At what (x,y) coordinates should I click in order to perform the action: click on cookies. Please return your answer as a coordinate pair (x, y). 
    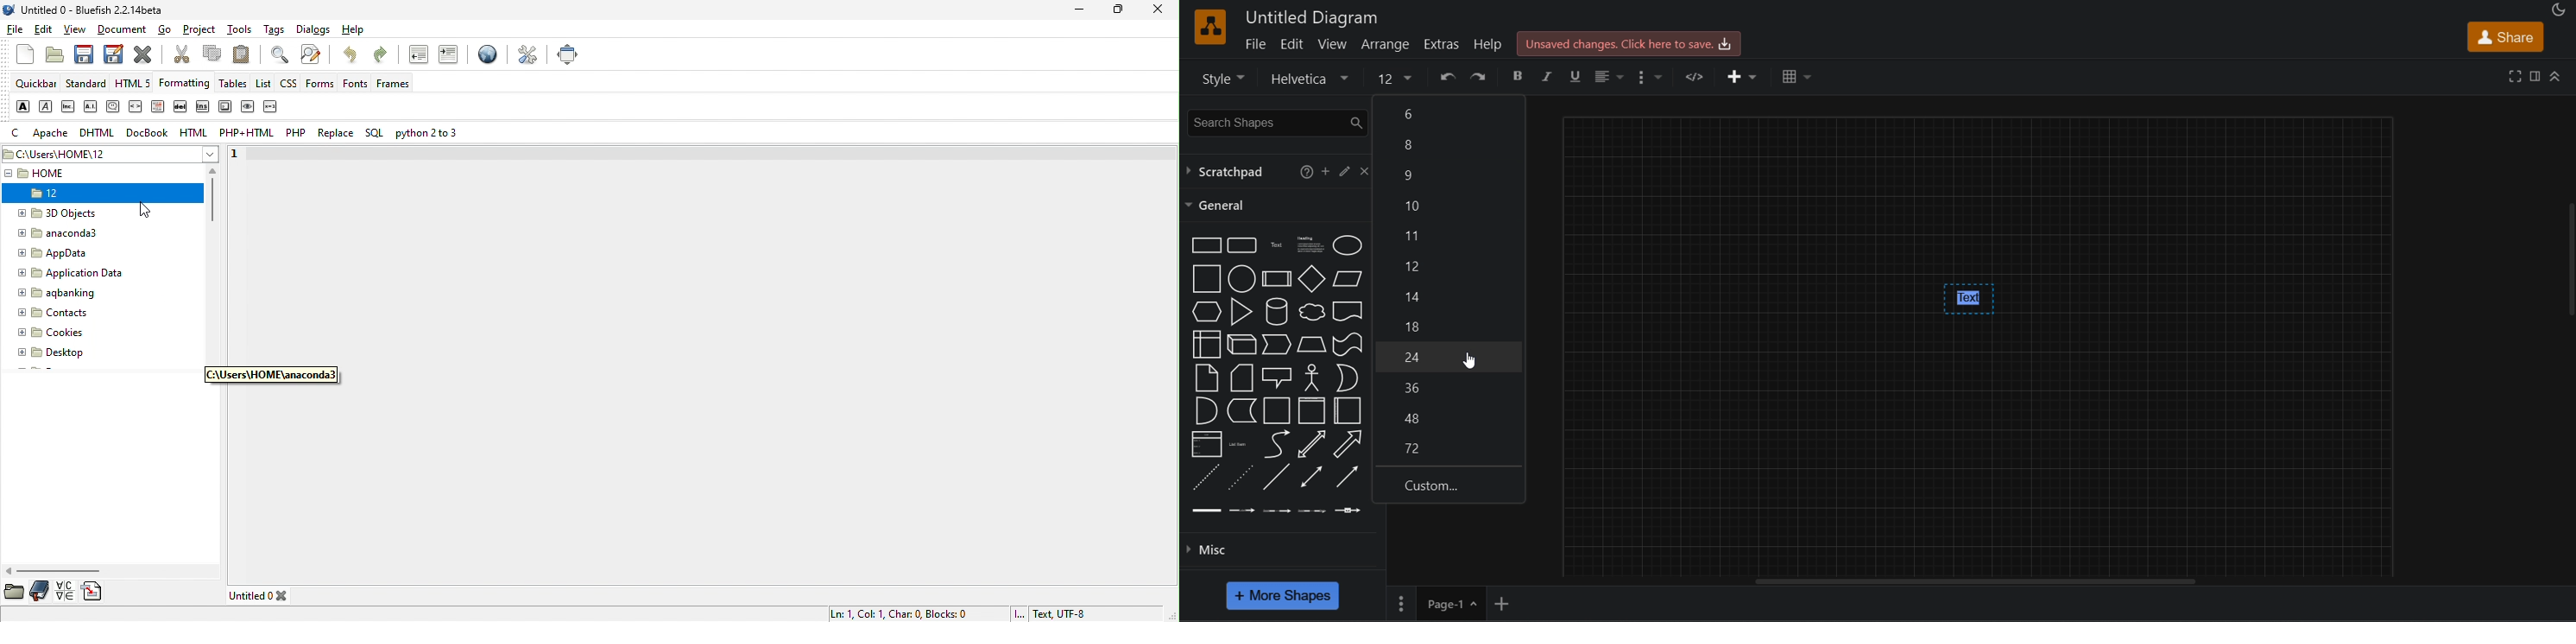
    Looking at the image, I should click on (58, 333).